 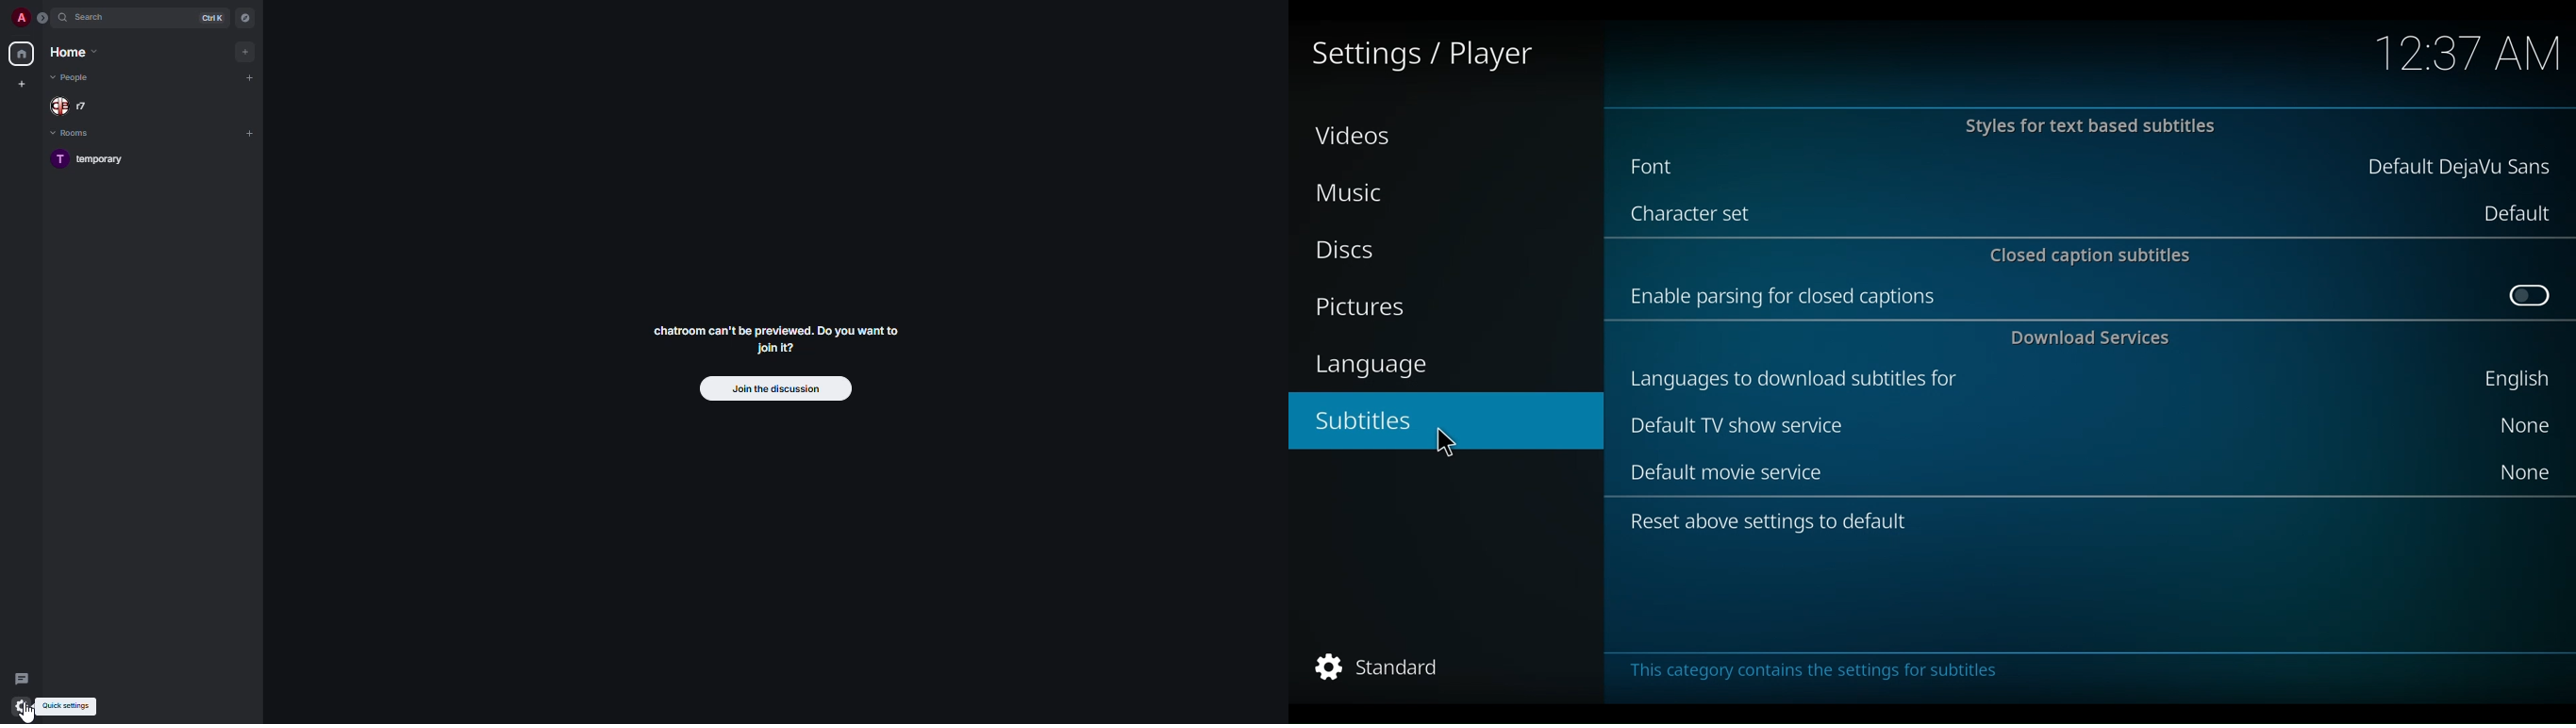 I want to click on create new space, so click(x=19, y=84).